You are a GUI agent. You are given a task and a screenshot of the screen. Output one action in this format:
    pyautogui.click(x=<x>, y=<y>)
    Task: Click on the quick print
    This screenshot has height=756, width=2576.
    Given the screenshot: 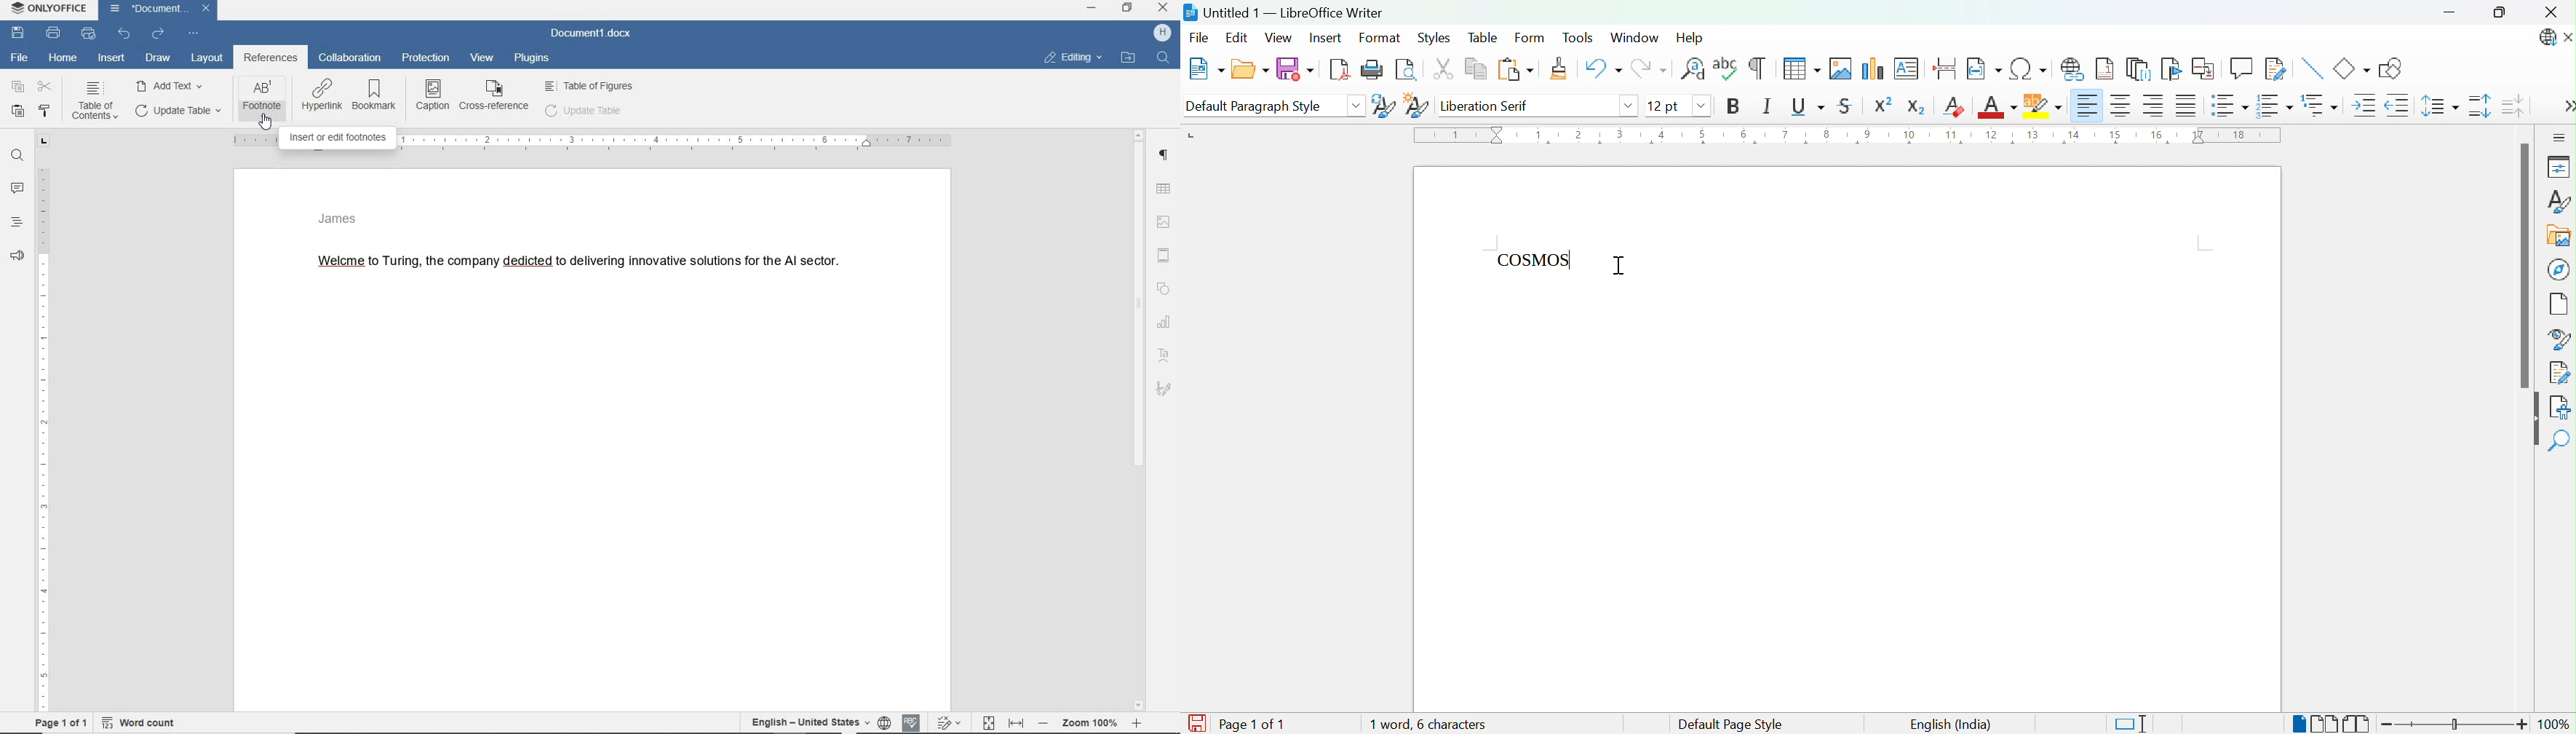 What is the action you would take?
    pyautogui.click(x=87, y=34)
    